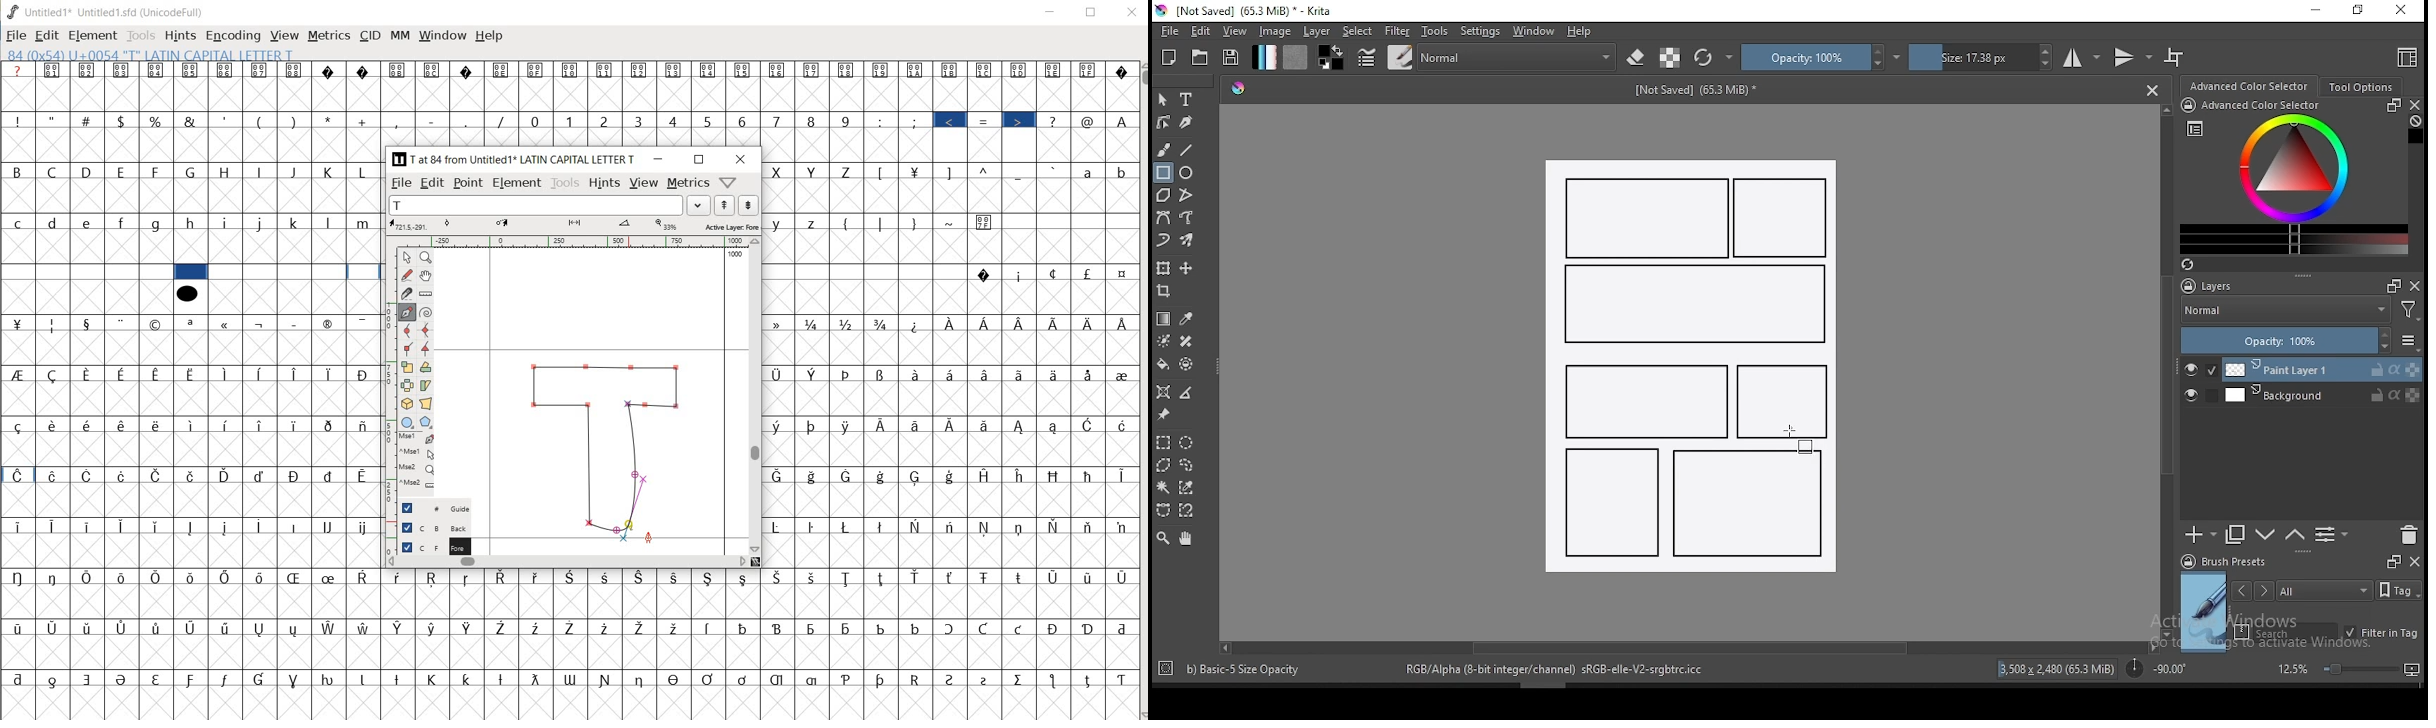  What do you see at coordinates (123, 323) in the screenshot?
I see `Symbol` at bounding box center [123, 323].